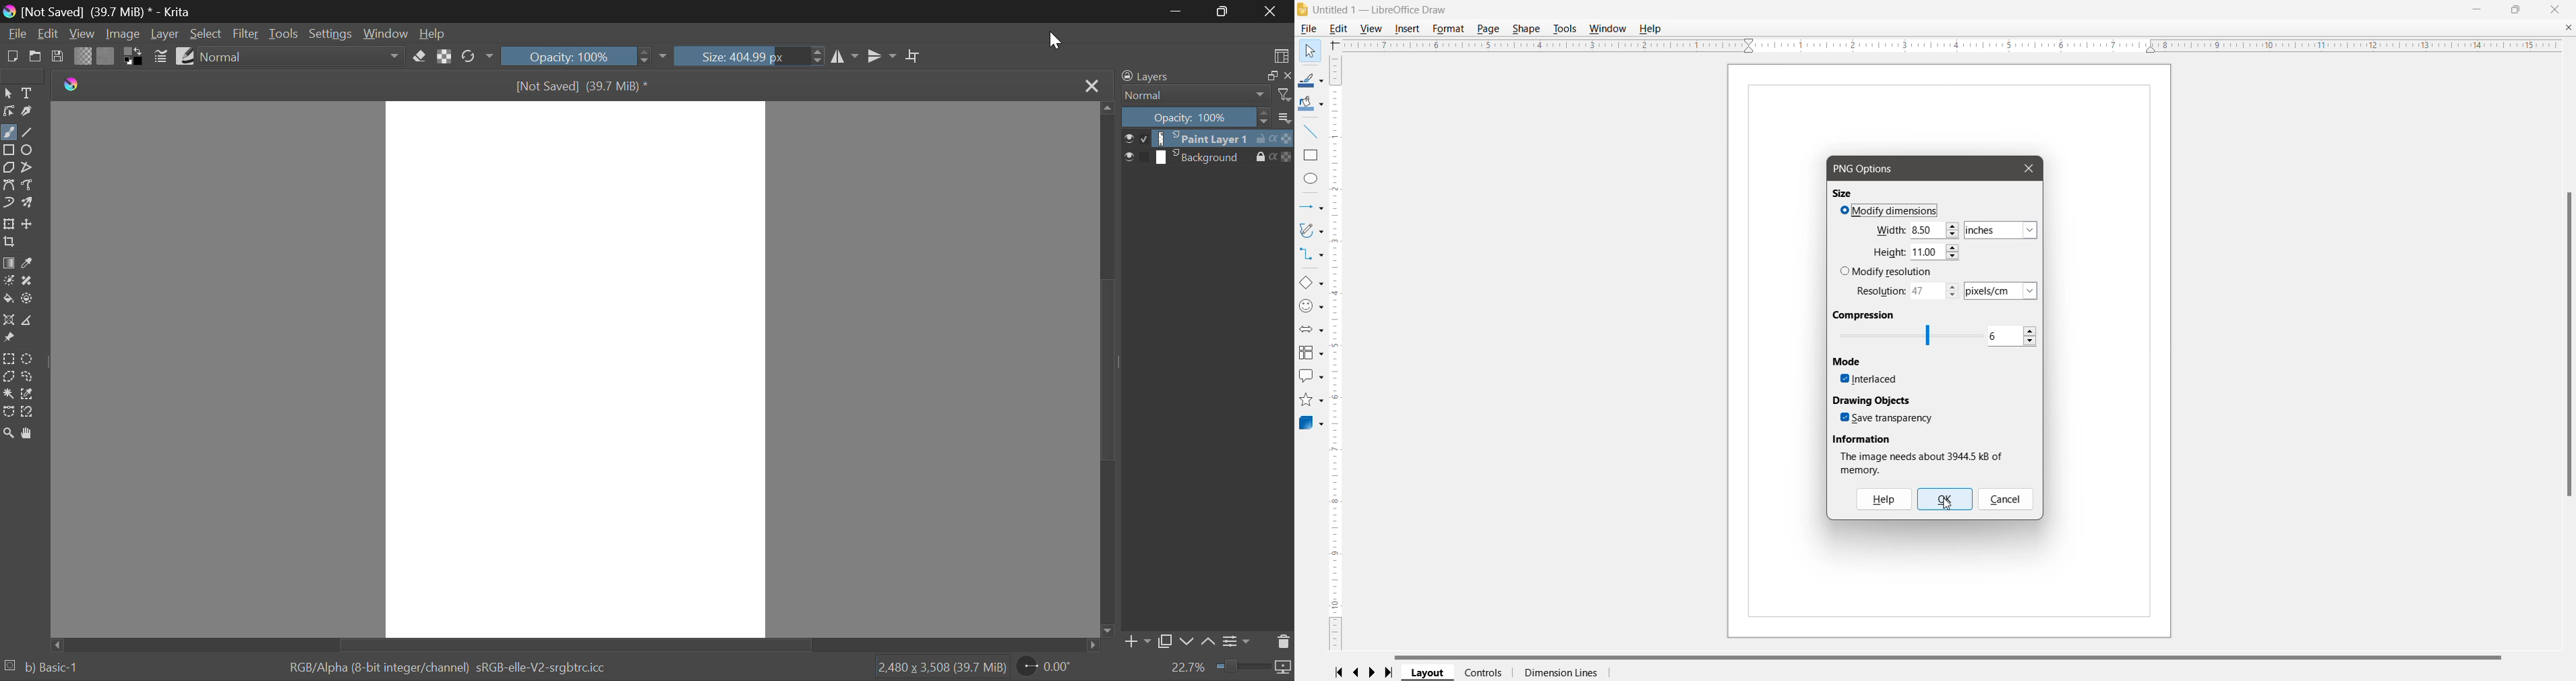  I want to click on Image, so click(124, 34).